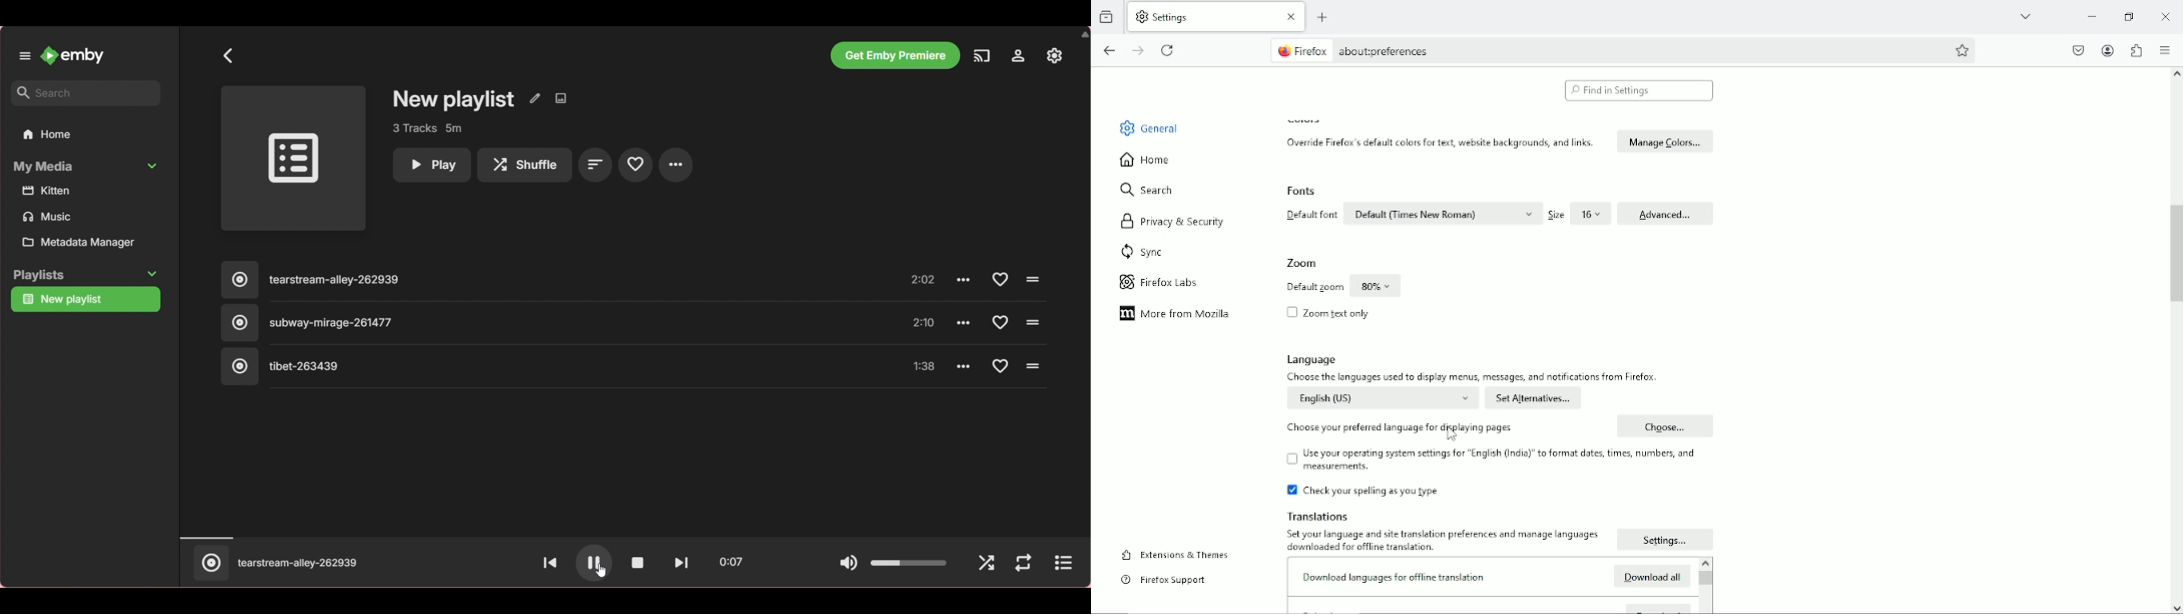  What do you see at coordinates (2135, 50) in the screenshot?
I see `extensions` at bounding box center [2135, 50].